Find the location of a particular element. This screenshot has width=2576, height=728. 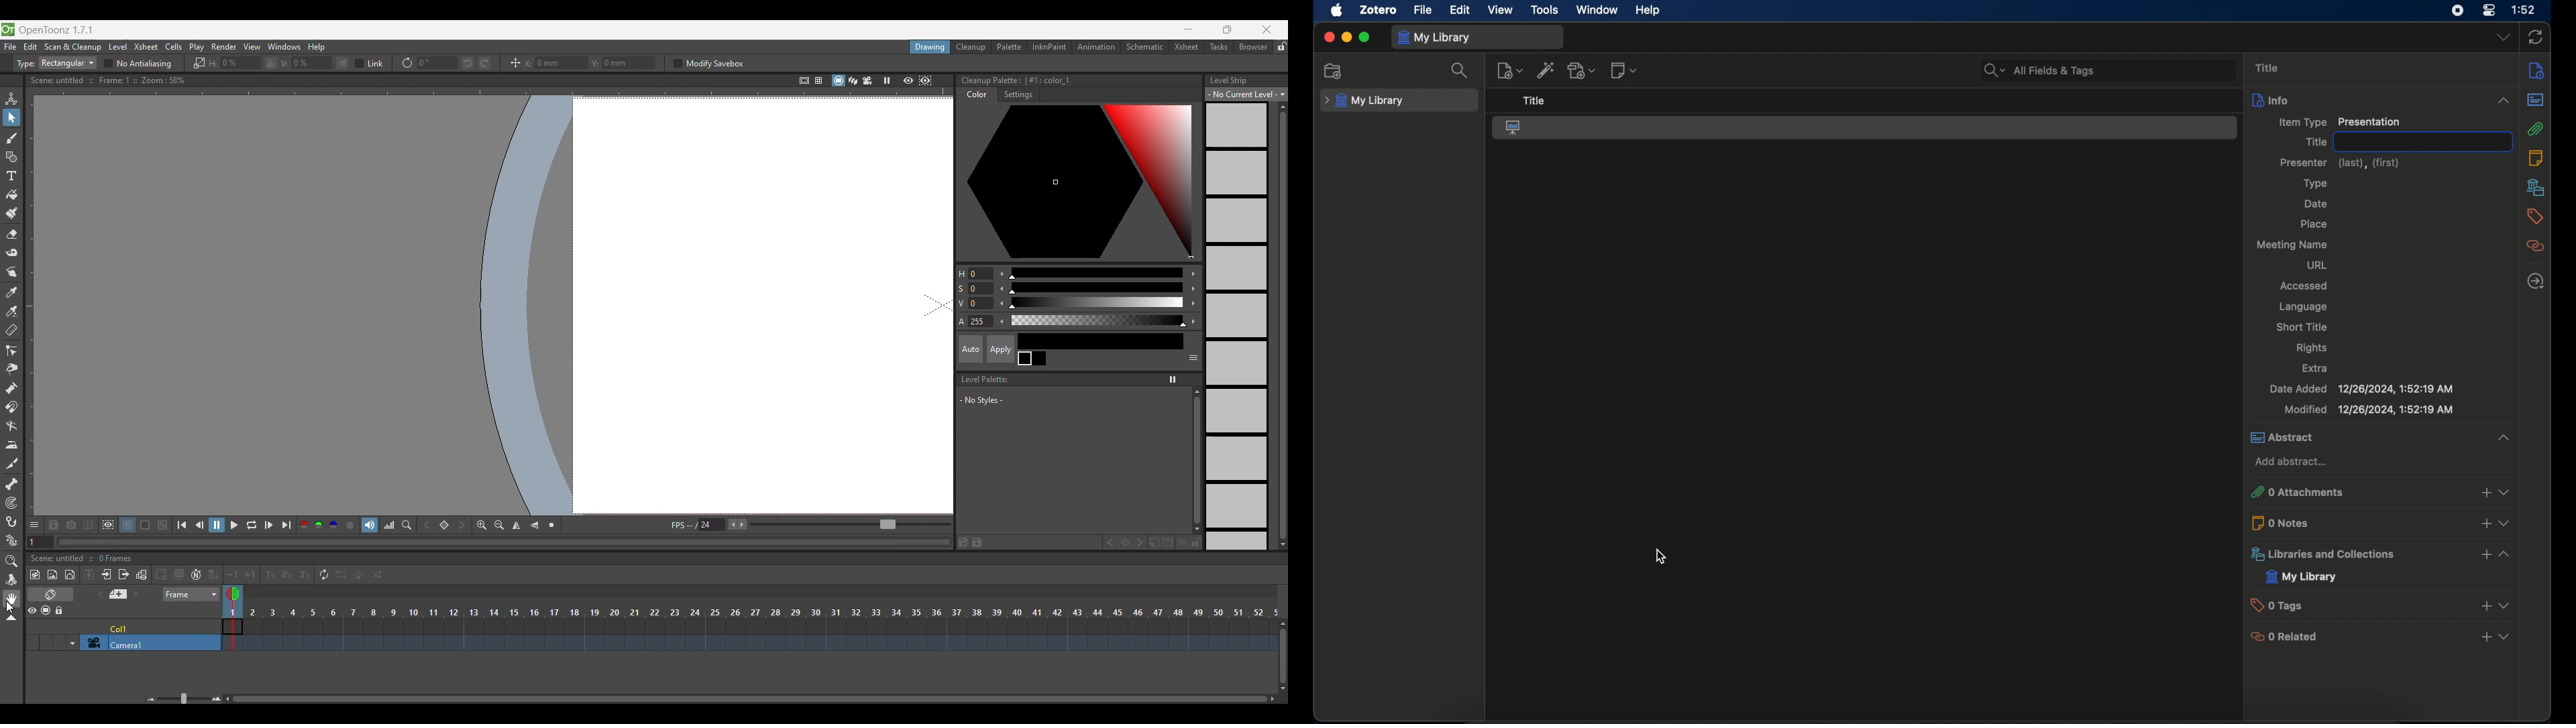

type is located at coordinates (2315, 184).